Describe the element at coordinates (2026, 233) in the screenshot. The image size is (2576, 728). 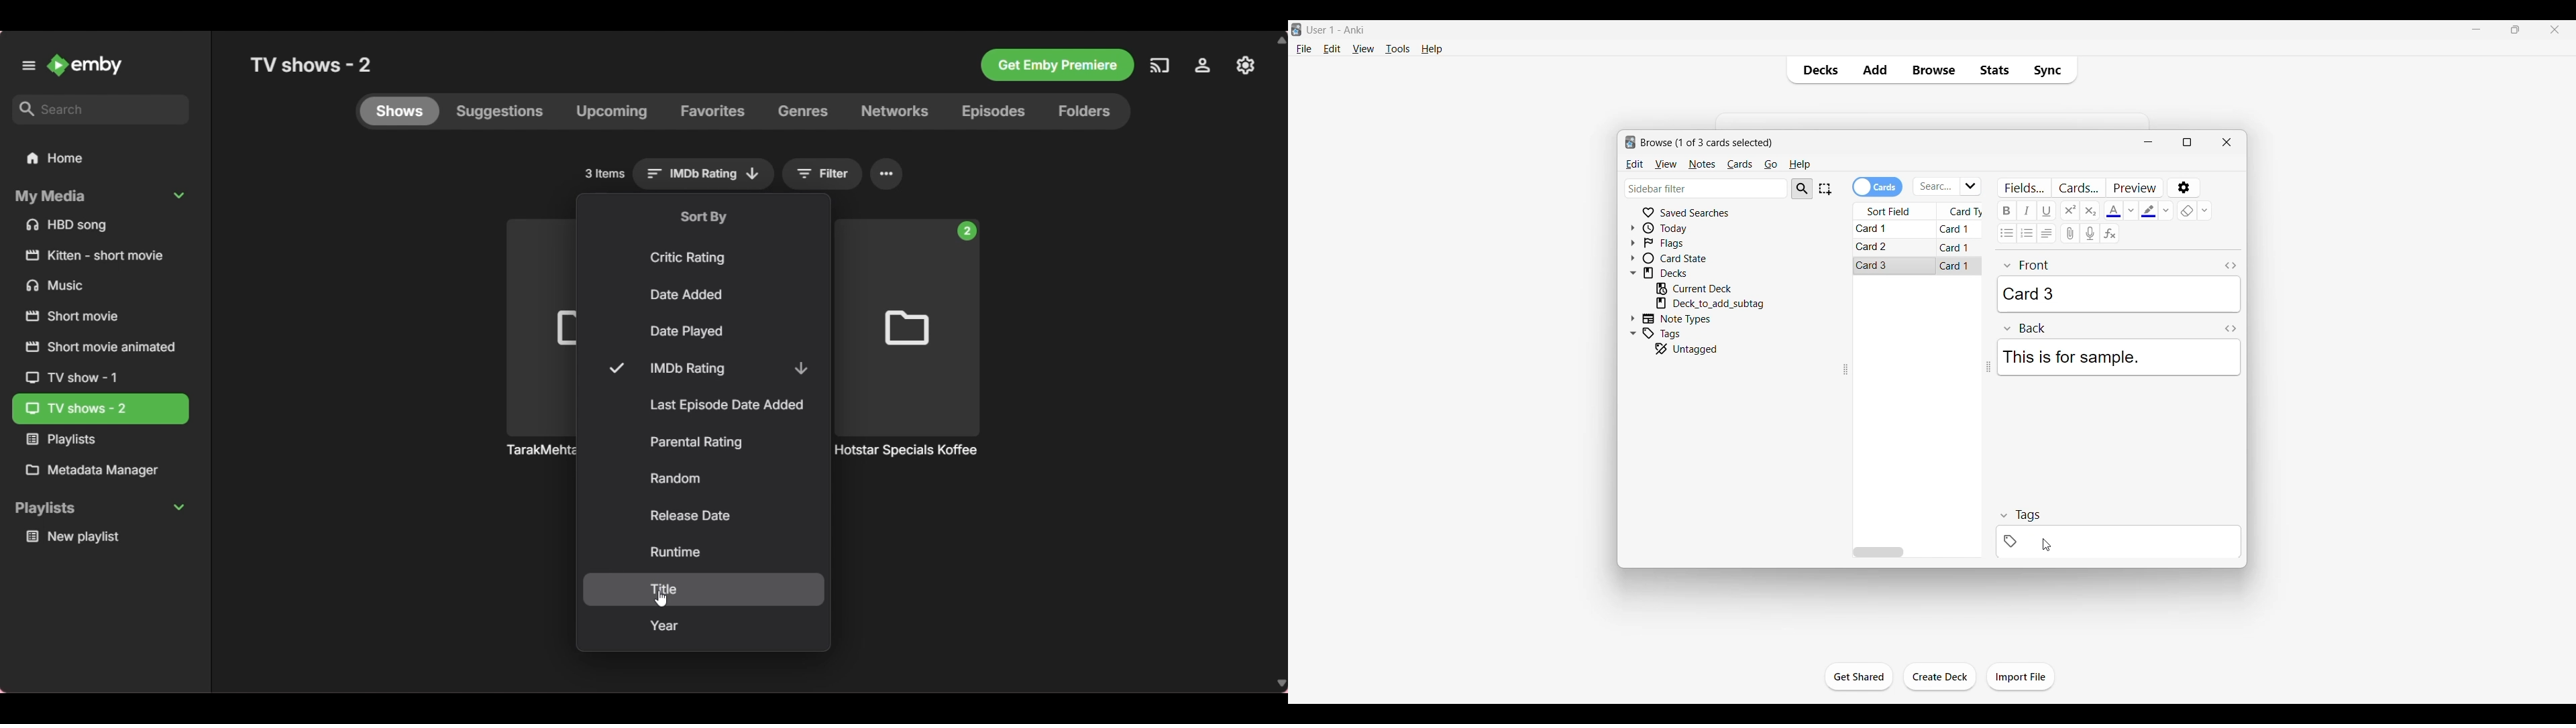
I see `Ordered list` at that location.